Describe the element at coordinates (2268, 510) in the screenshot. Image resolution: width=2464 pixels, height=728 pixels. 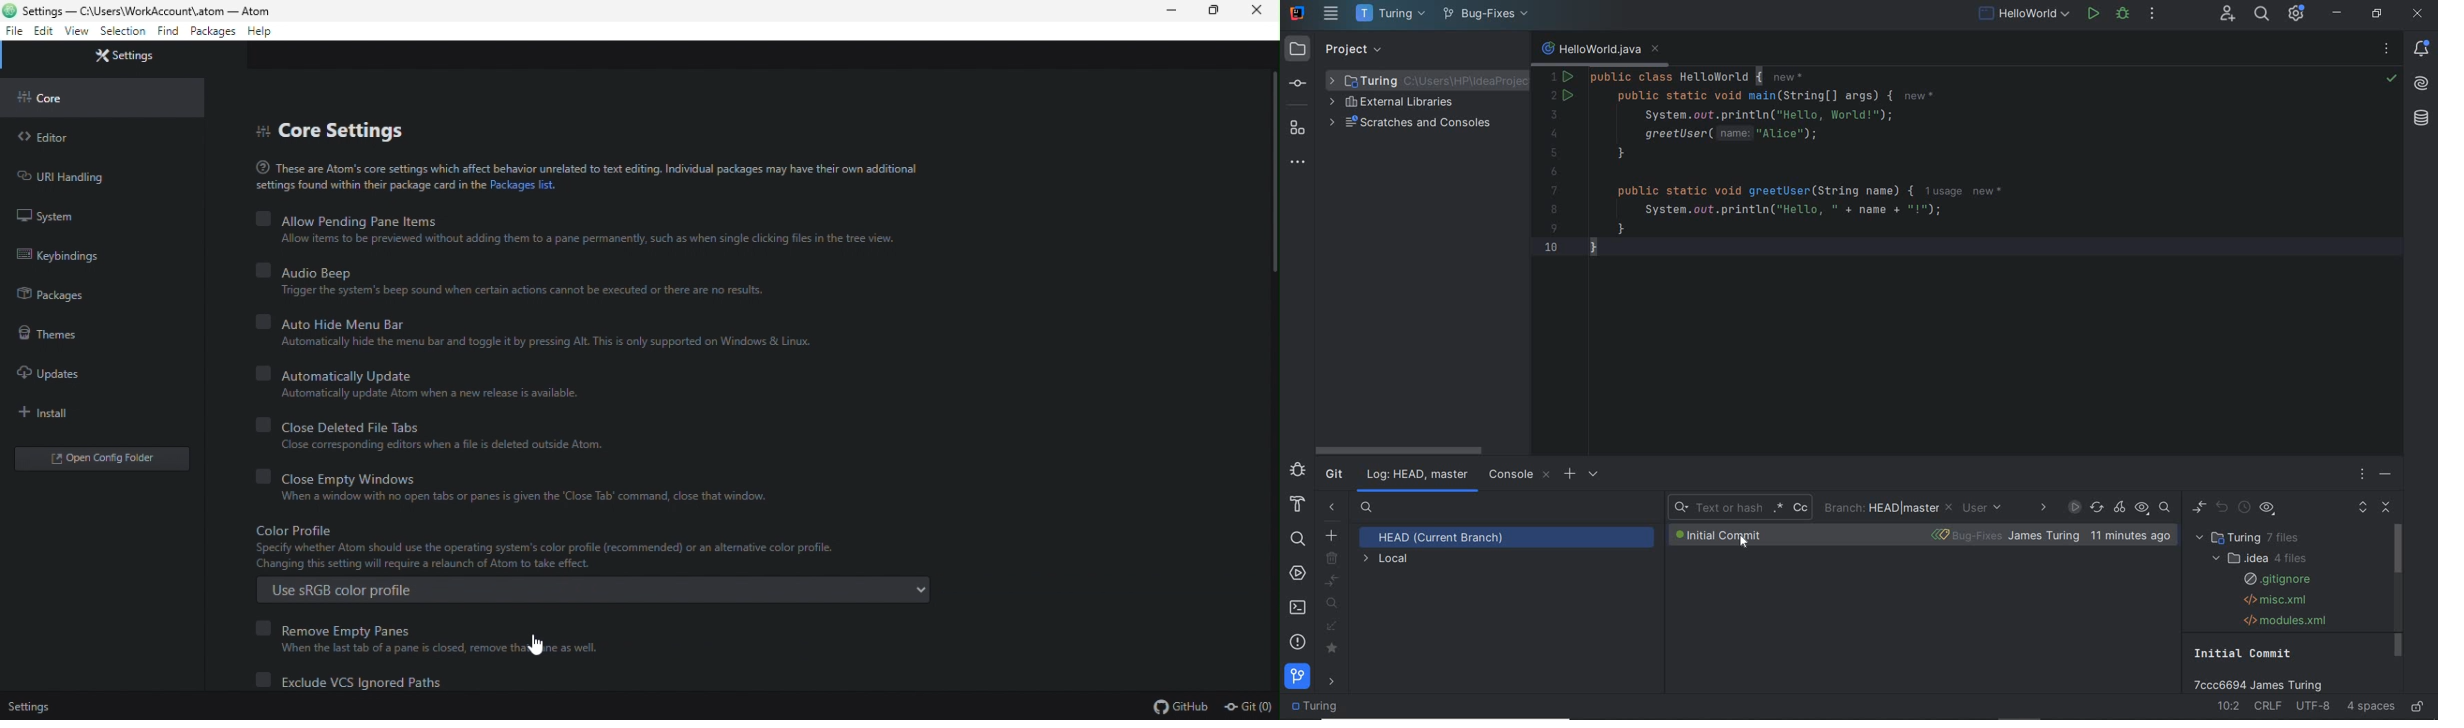
I see `view options` at that location.